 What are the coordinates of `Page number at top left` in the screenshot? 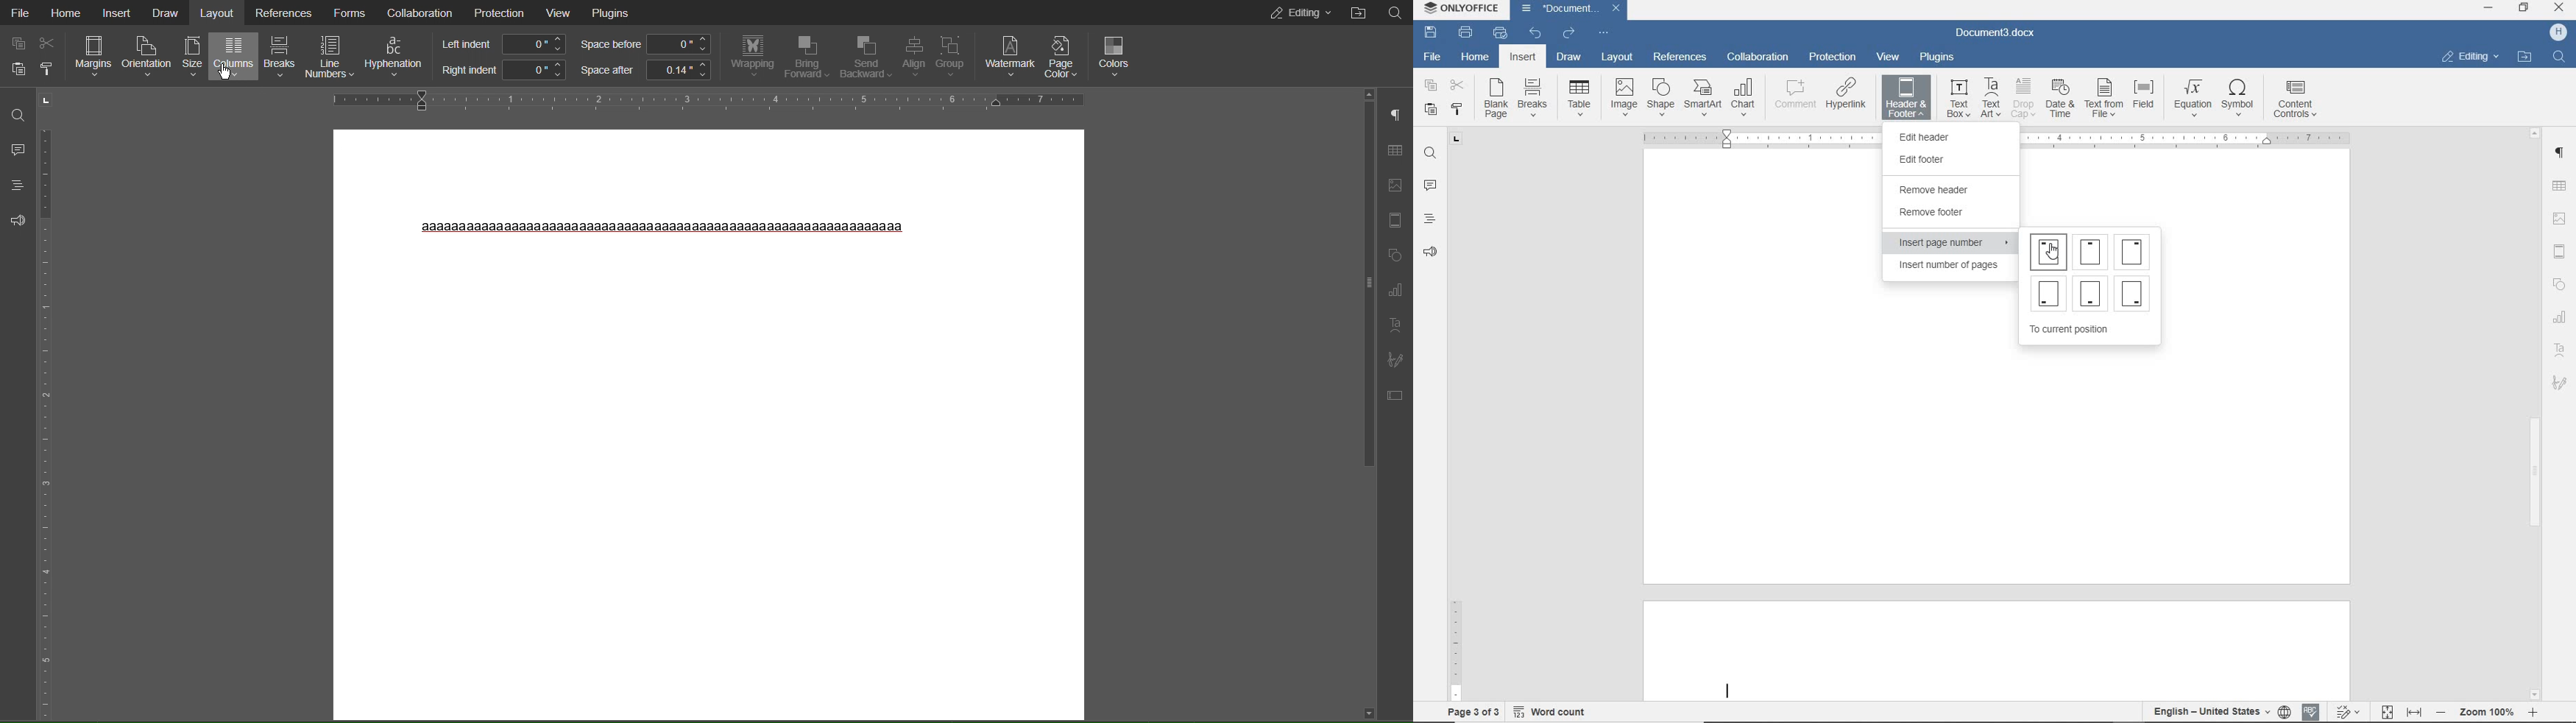 It's located at (2049, 251).